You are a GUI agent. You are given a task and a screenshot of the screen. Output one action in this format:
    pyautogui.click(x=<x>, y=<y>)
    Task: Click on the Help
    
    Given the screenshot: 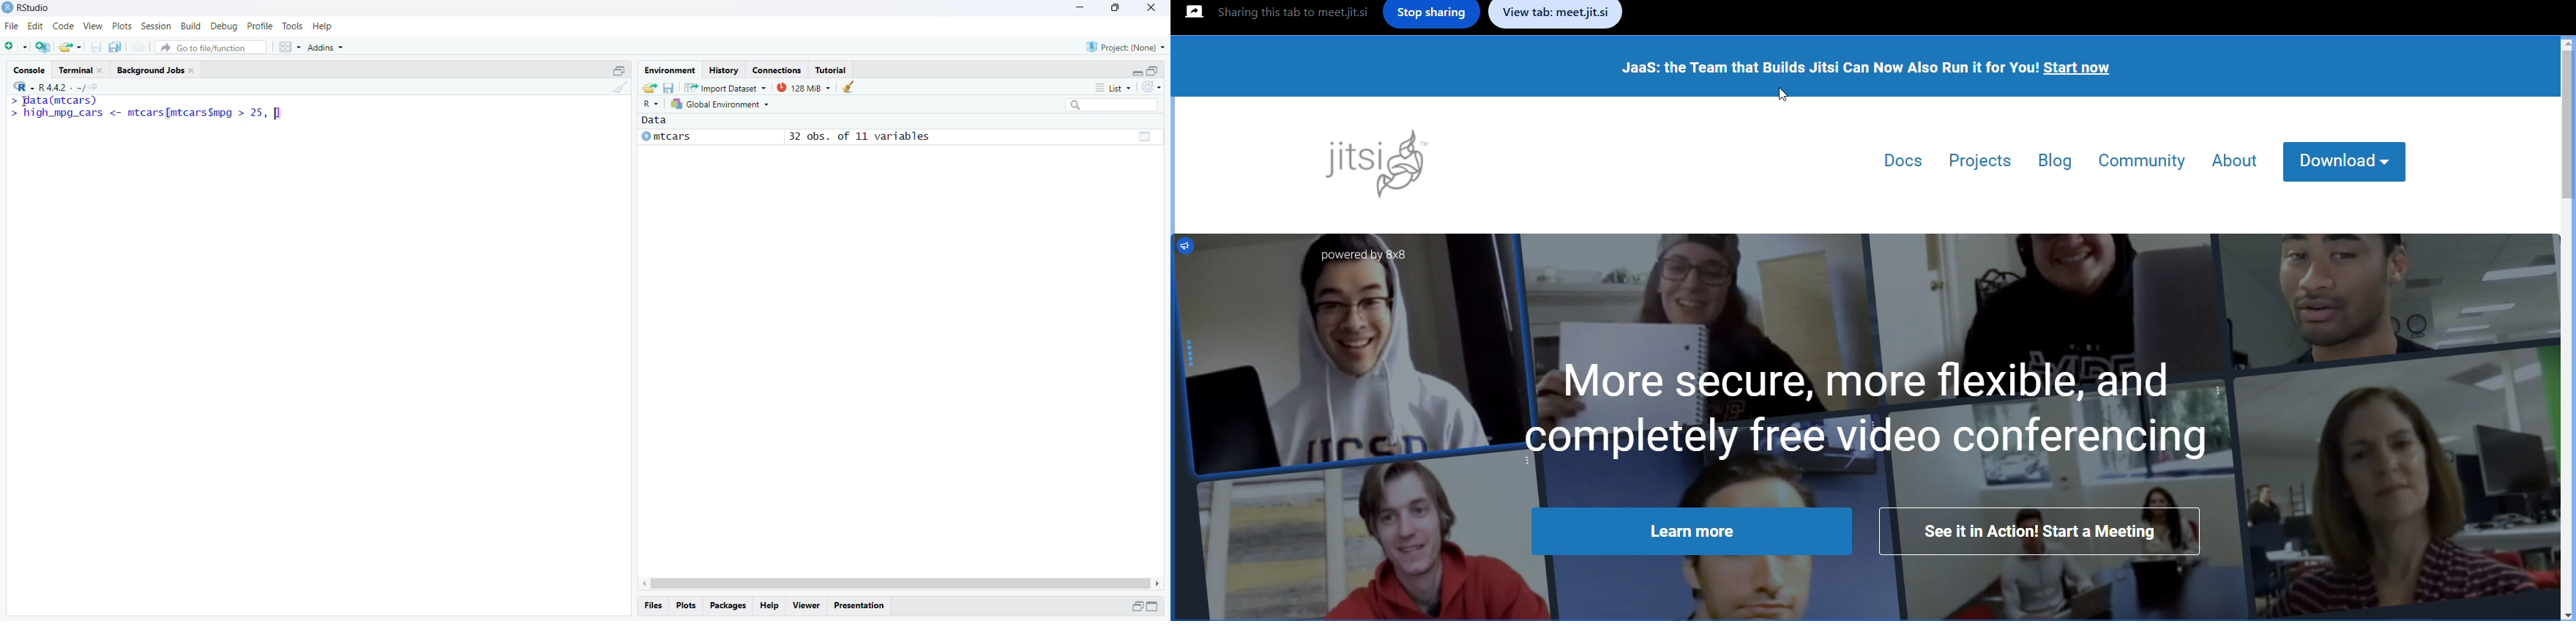 What is the action you would take?
    pyautogui.click(x=322, y=26)
    